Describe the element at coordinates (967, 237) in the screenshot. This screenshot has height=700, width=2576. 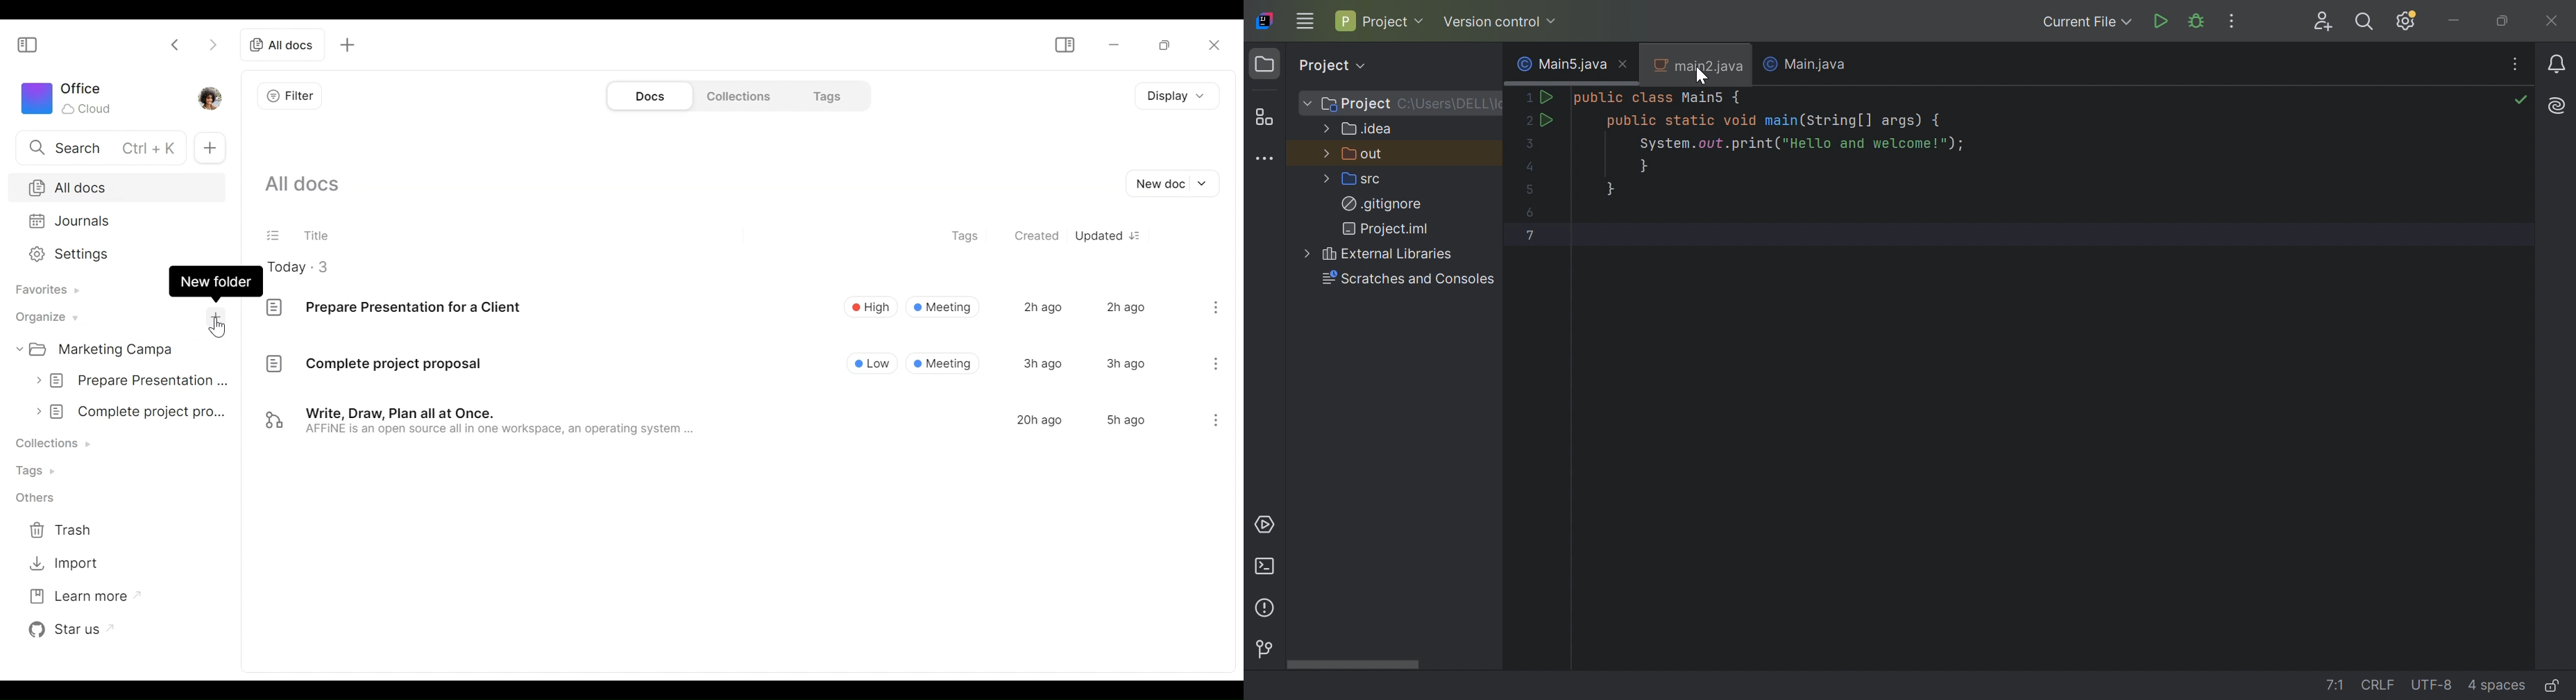
I see `Tags` at that location.